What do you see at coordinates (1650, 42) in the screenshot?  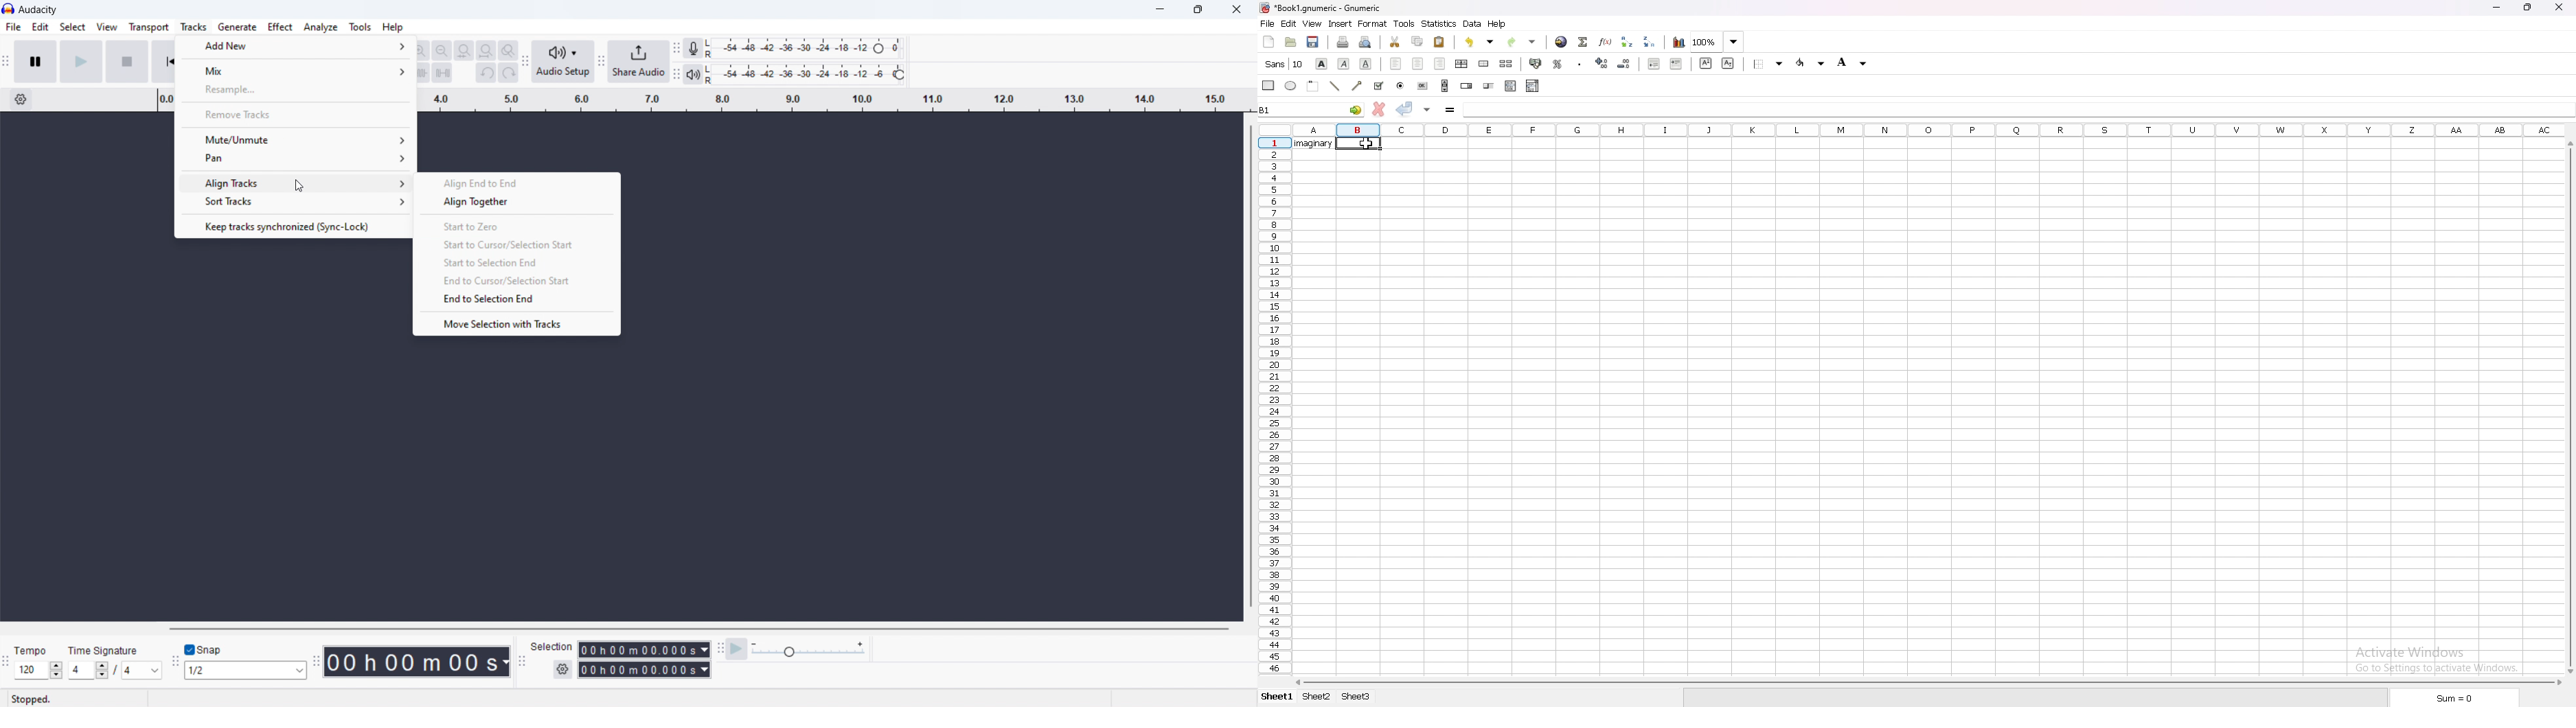 I see `sort descending` at bounding box center [1650, 42].